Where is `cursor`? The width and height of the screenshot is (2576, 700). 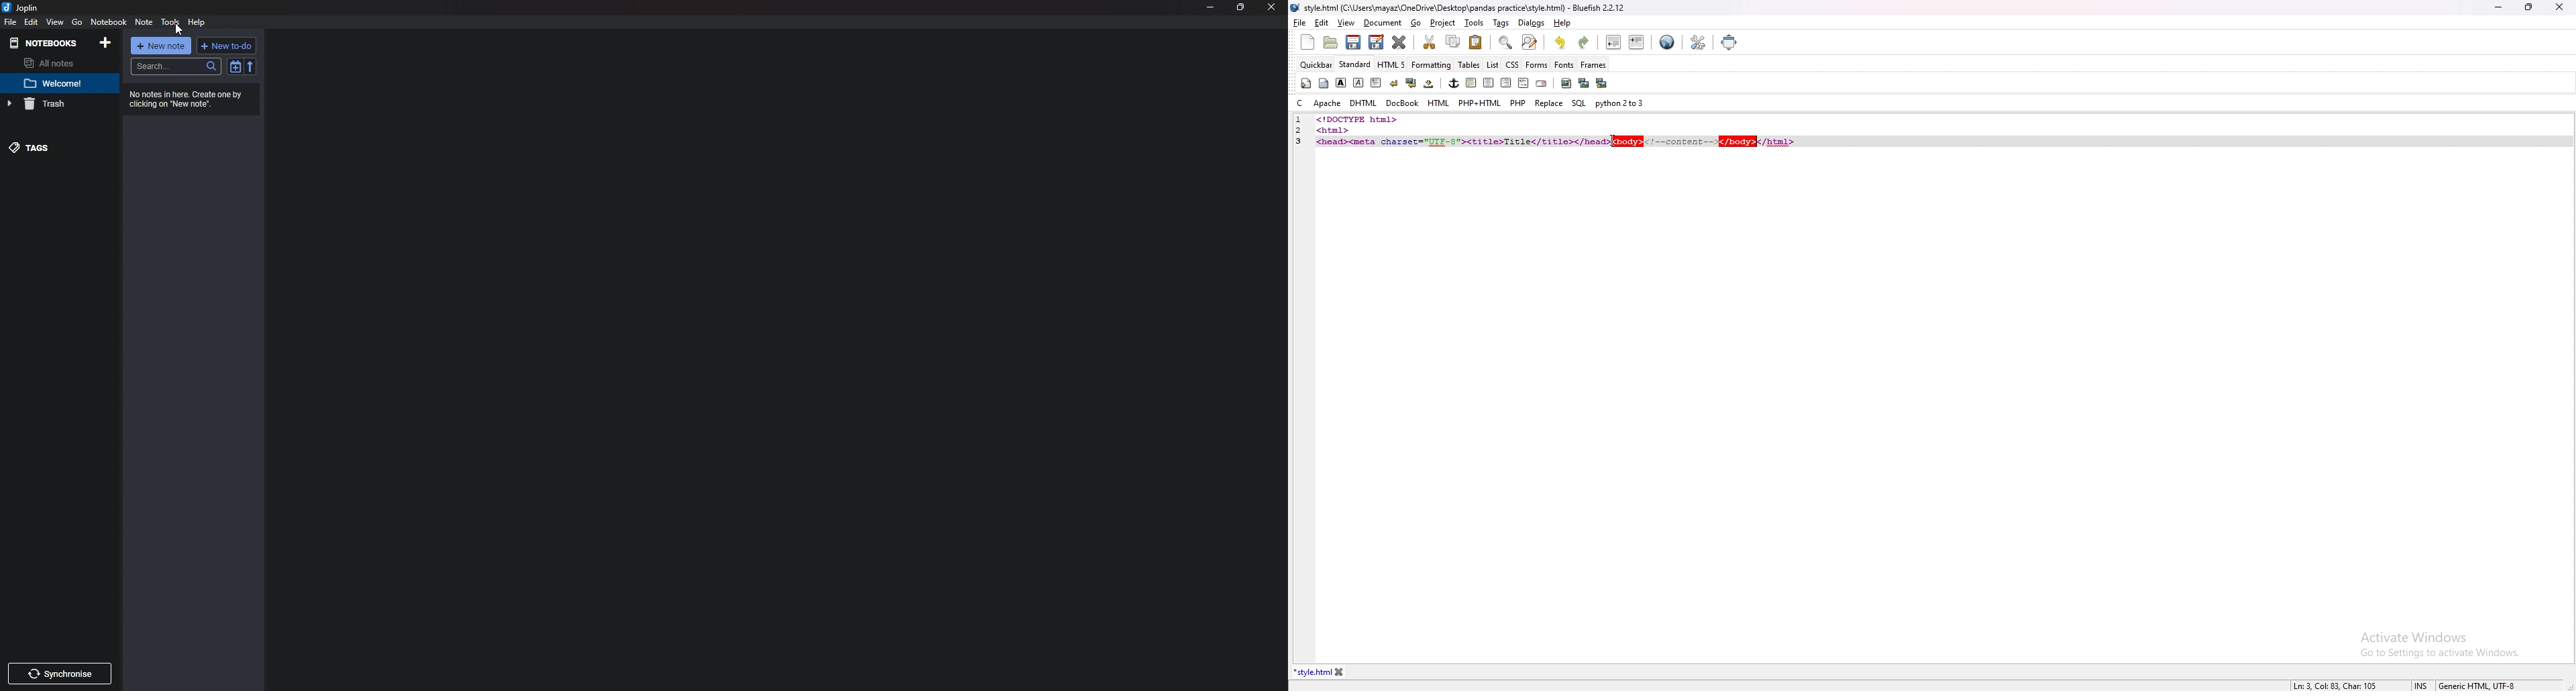 cursor is located at coordinates (182, 28).